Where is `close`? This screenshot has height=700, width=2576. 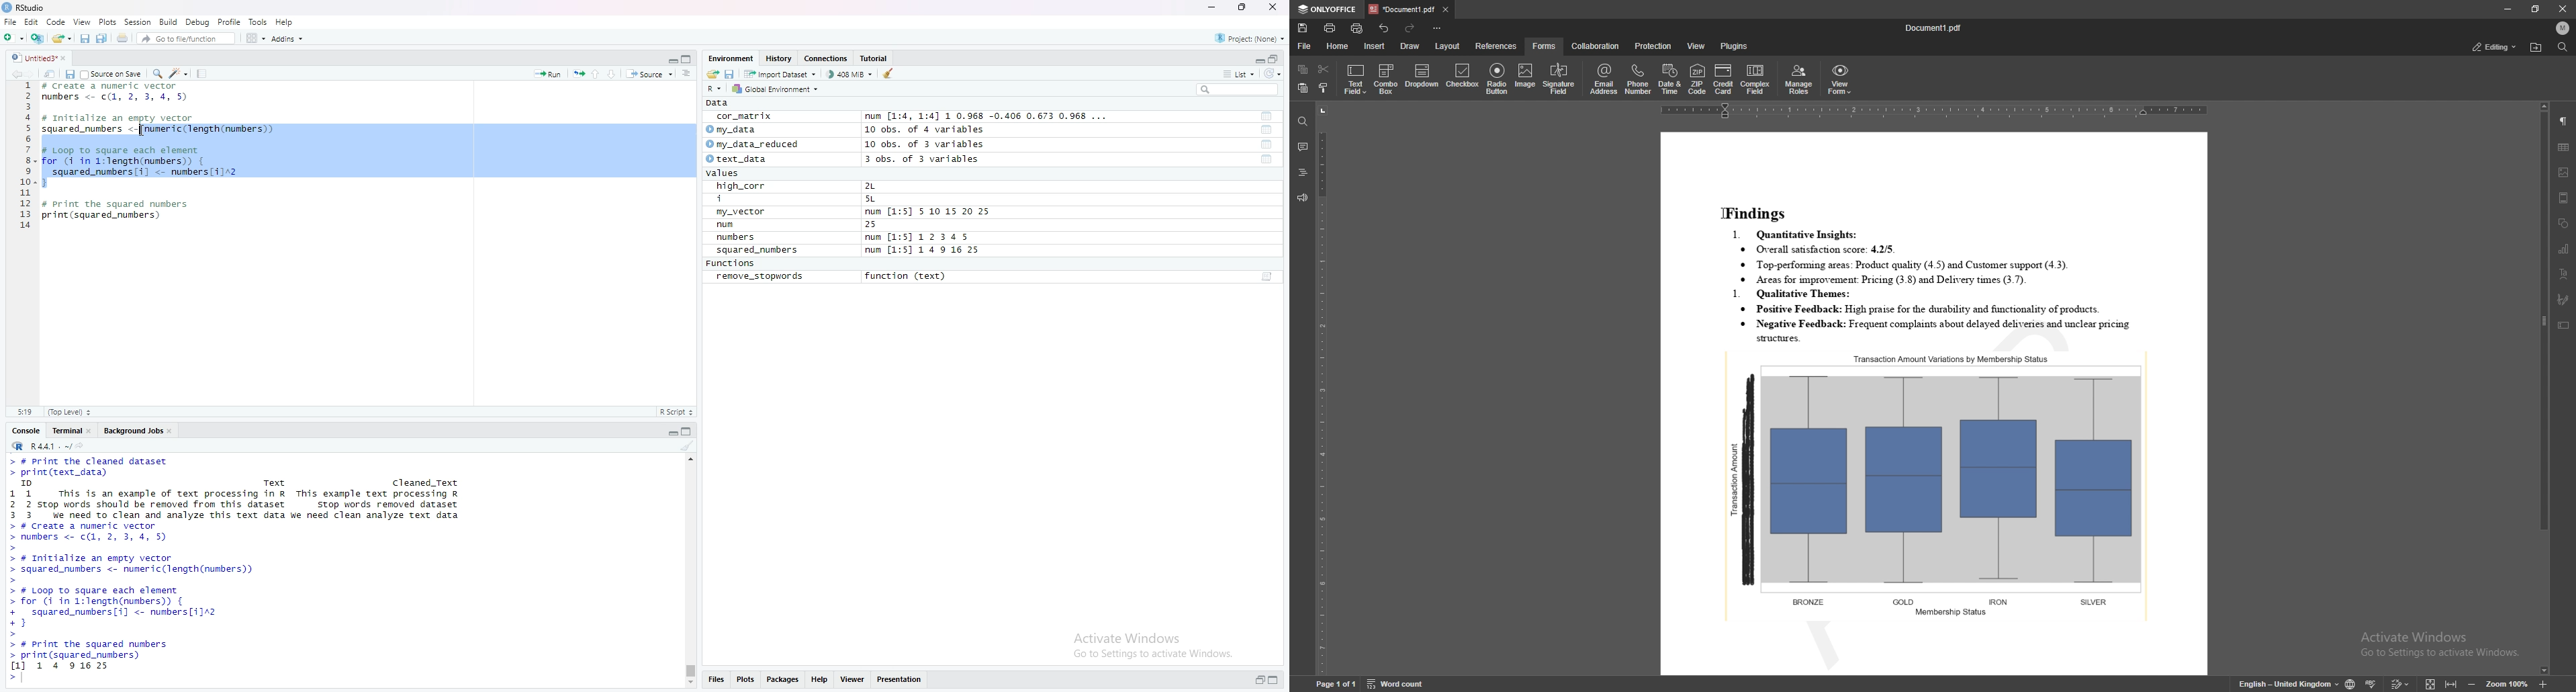 close is located at coordinates (1275, 8).